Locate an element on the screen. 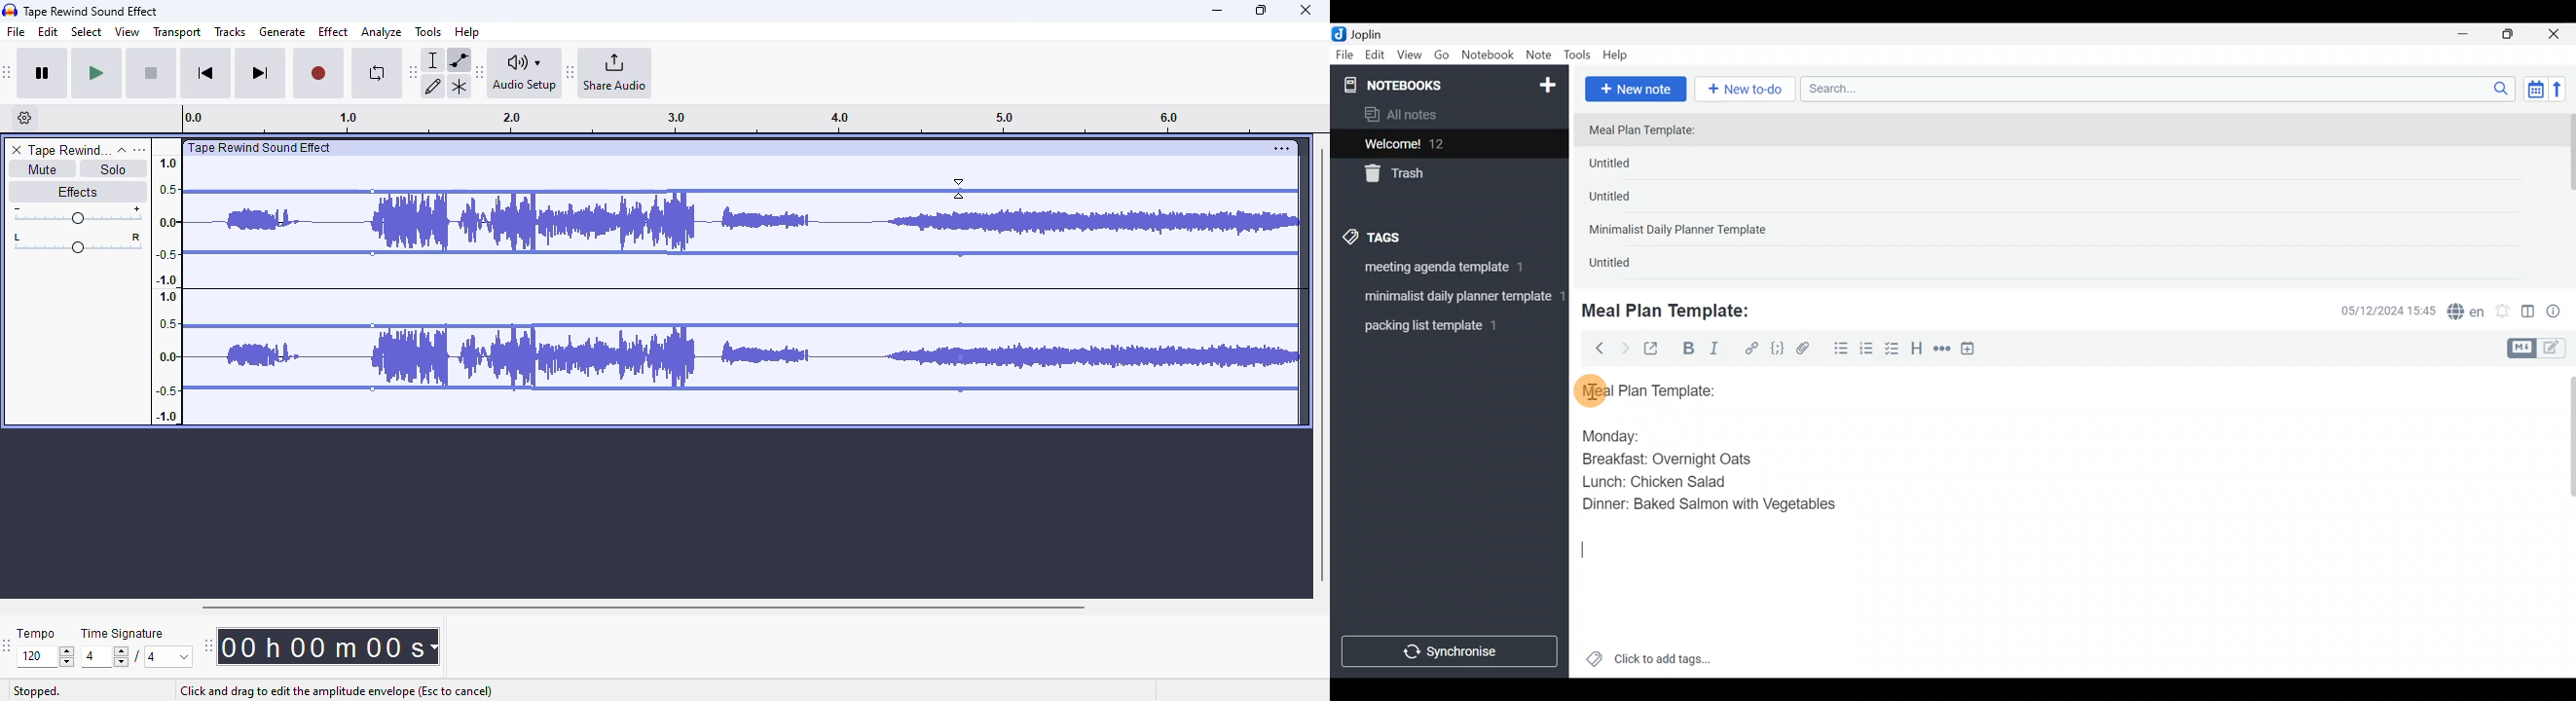  Control point is located at coordinates (961, 357).